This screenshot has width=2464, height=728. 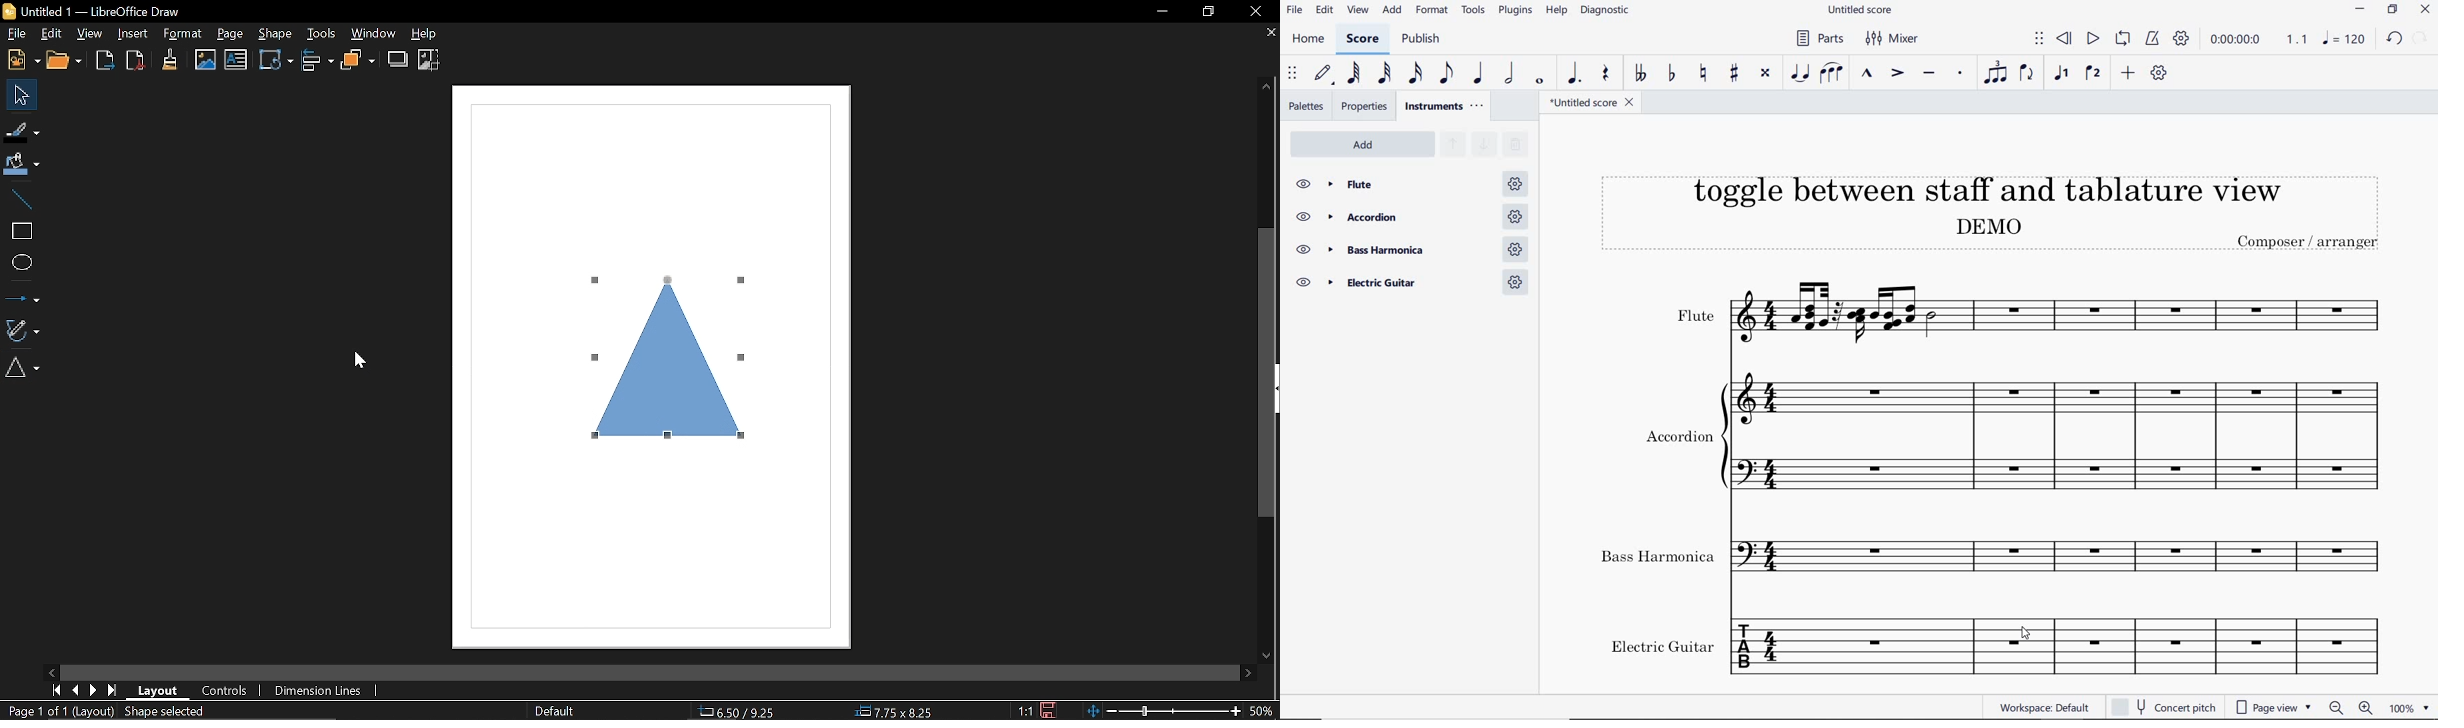 What do you see at coordinates (2023, 634) in the screenshot?
I see `cursor` at bounding box center [2023, 634].